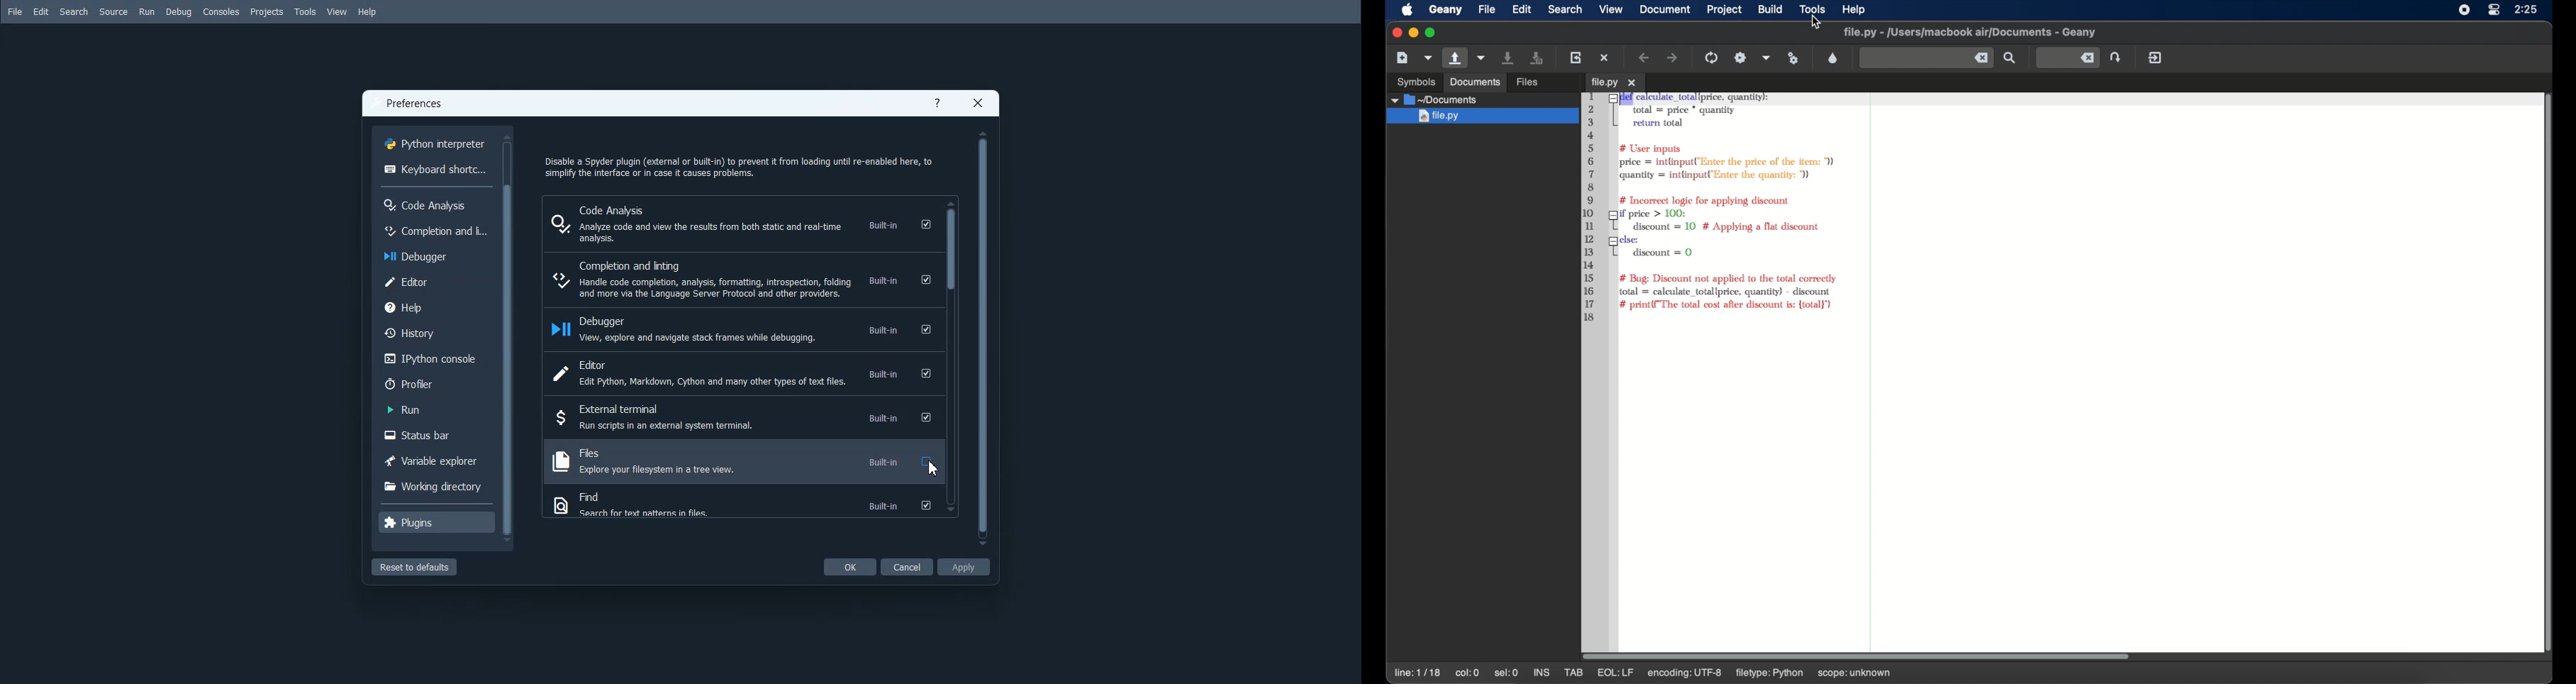  Describe the element at coordinates (435, 204) in the screenshot. I see `Code Anakysis` at that location.